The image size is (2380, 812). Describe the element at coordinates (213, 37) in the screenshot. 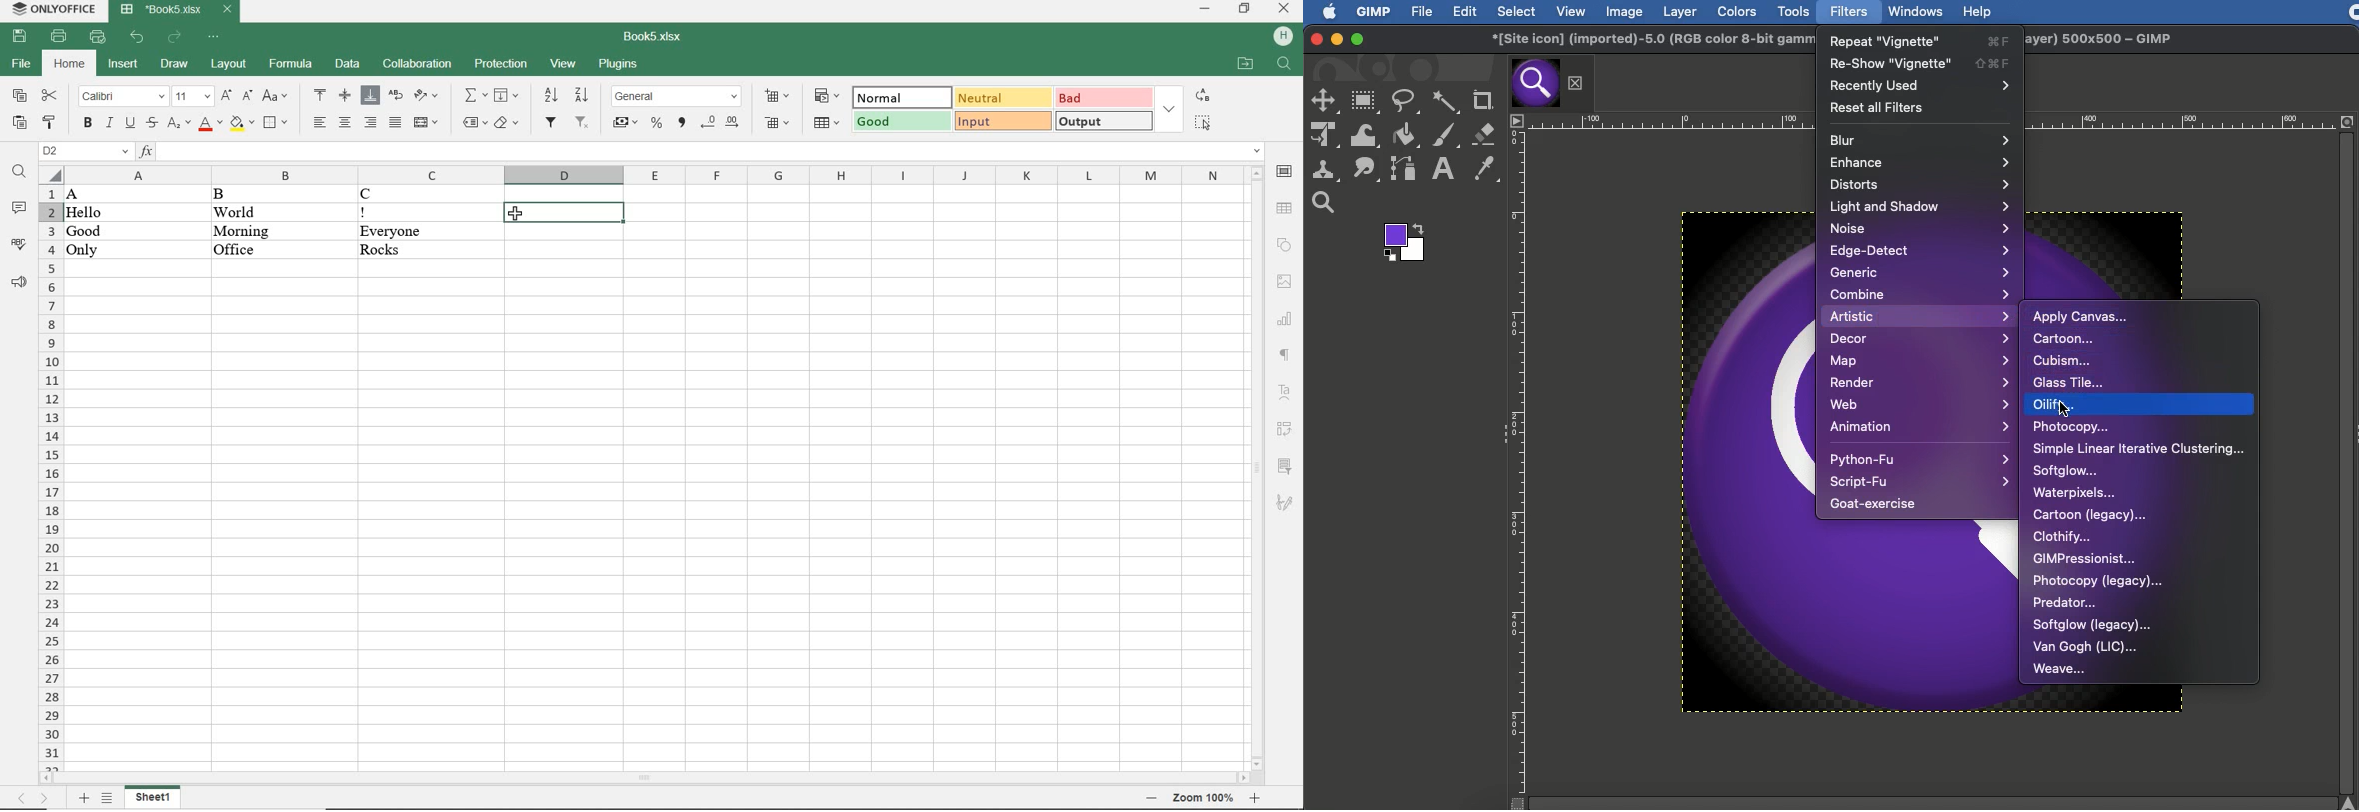

I see `customize quick access toolbar` at that location.